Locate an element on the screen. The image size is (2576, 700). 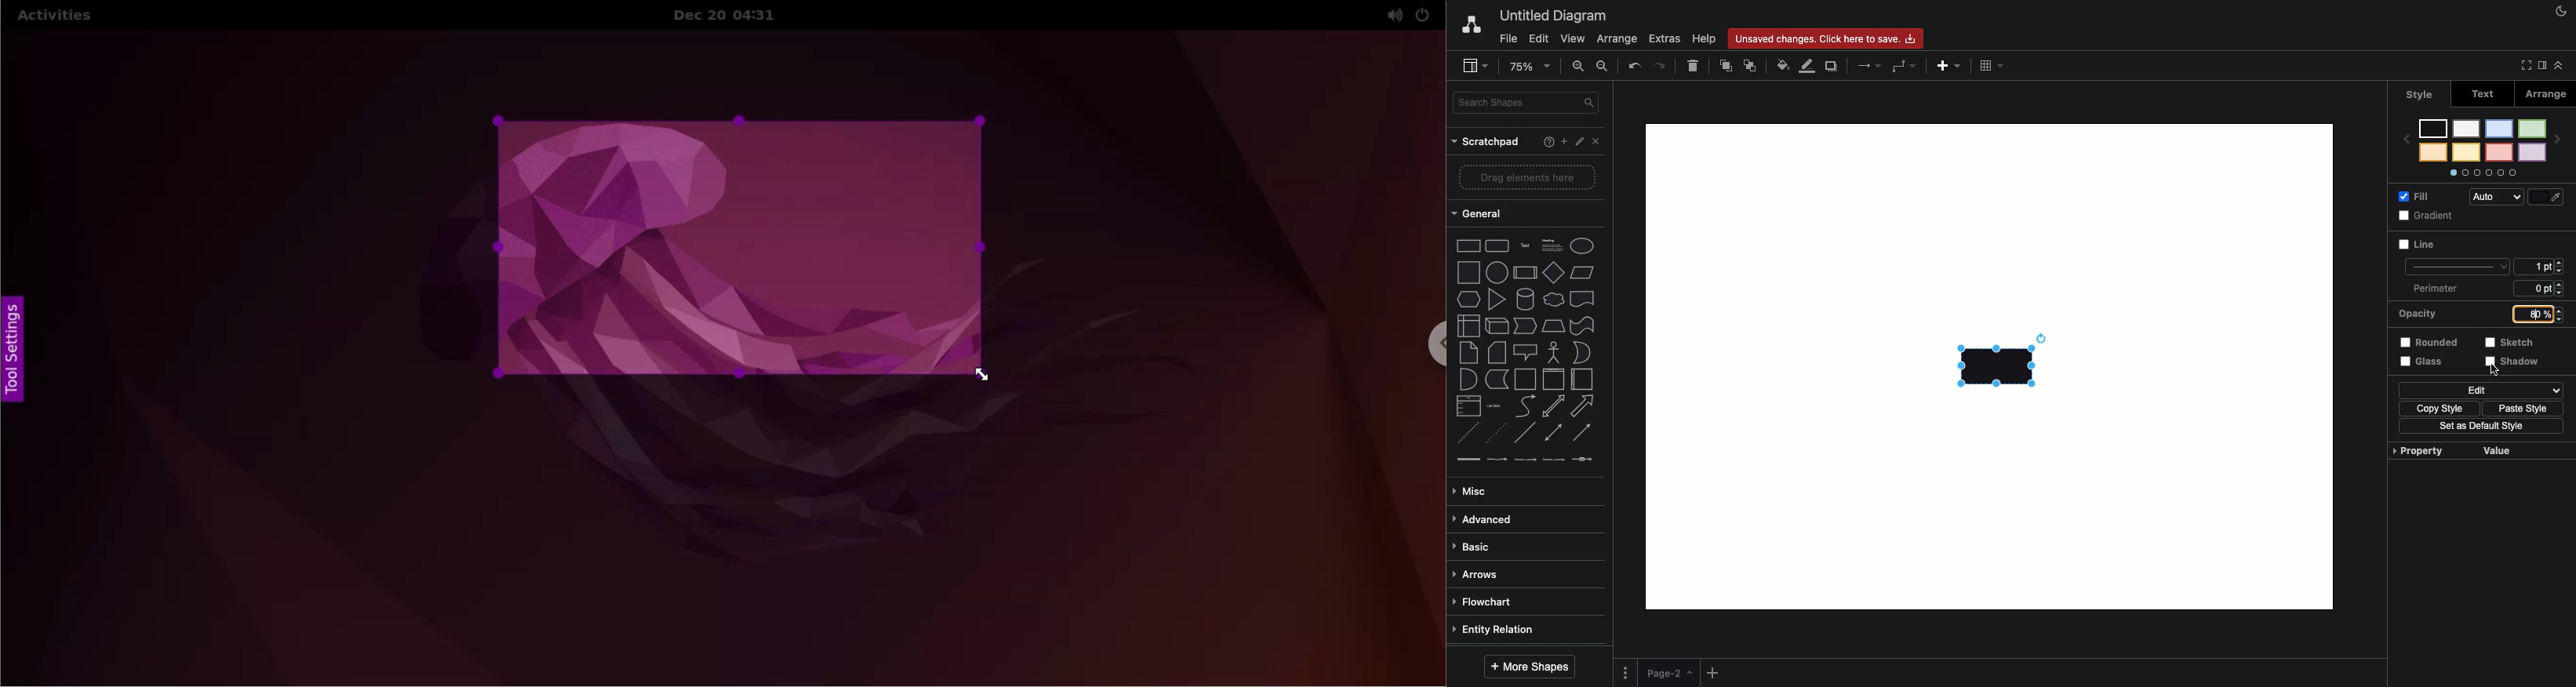
Collapse is located at coordinates (2558, 66).